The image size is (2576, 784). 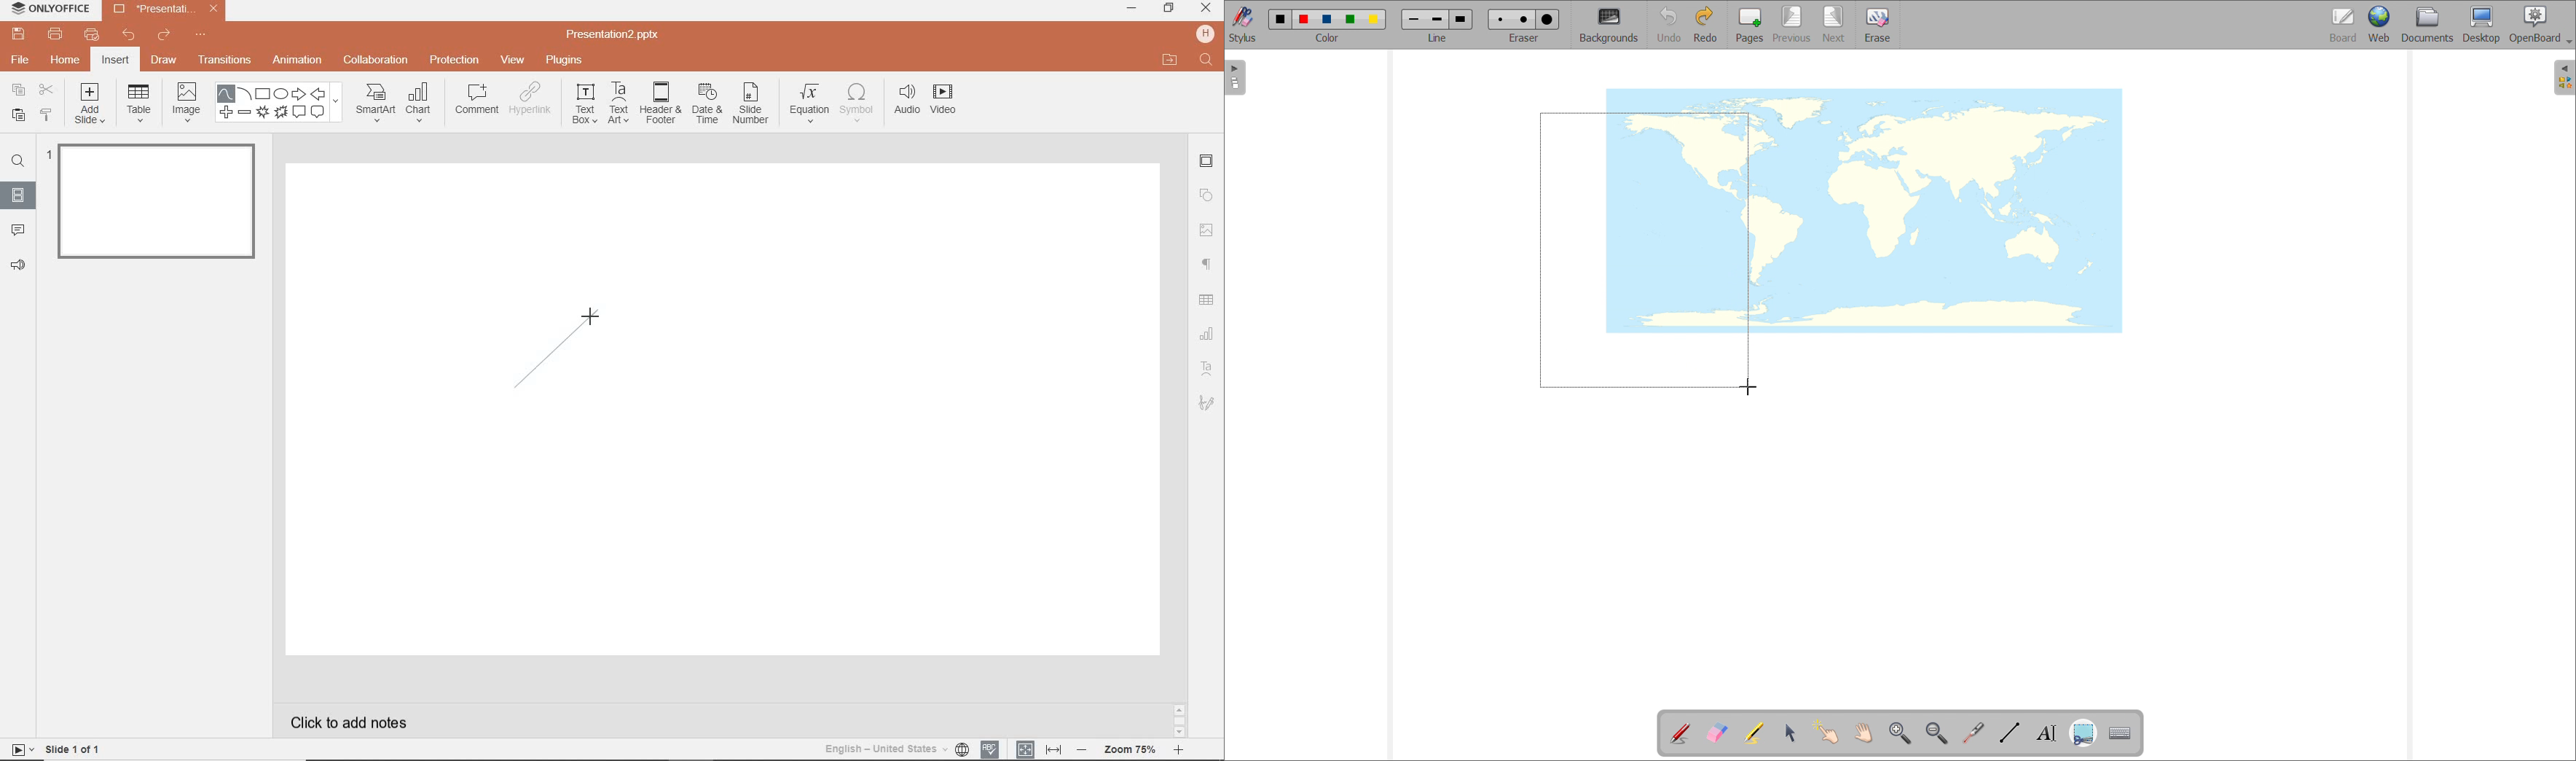 What do you see at coordinates (1327, 38) in the screenshot?
I see `color` at bounding box center [1327, 38].